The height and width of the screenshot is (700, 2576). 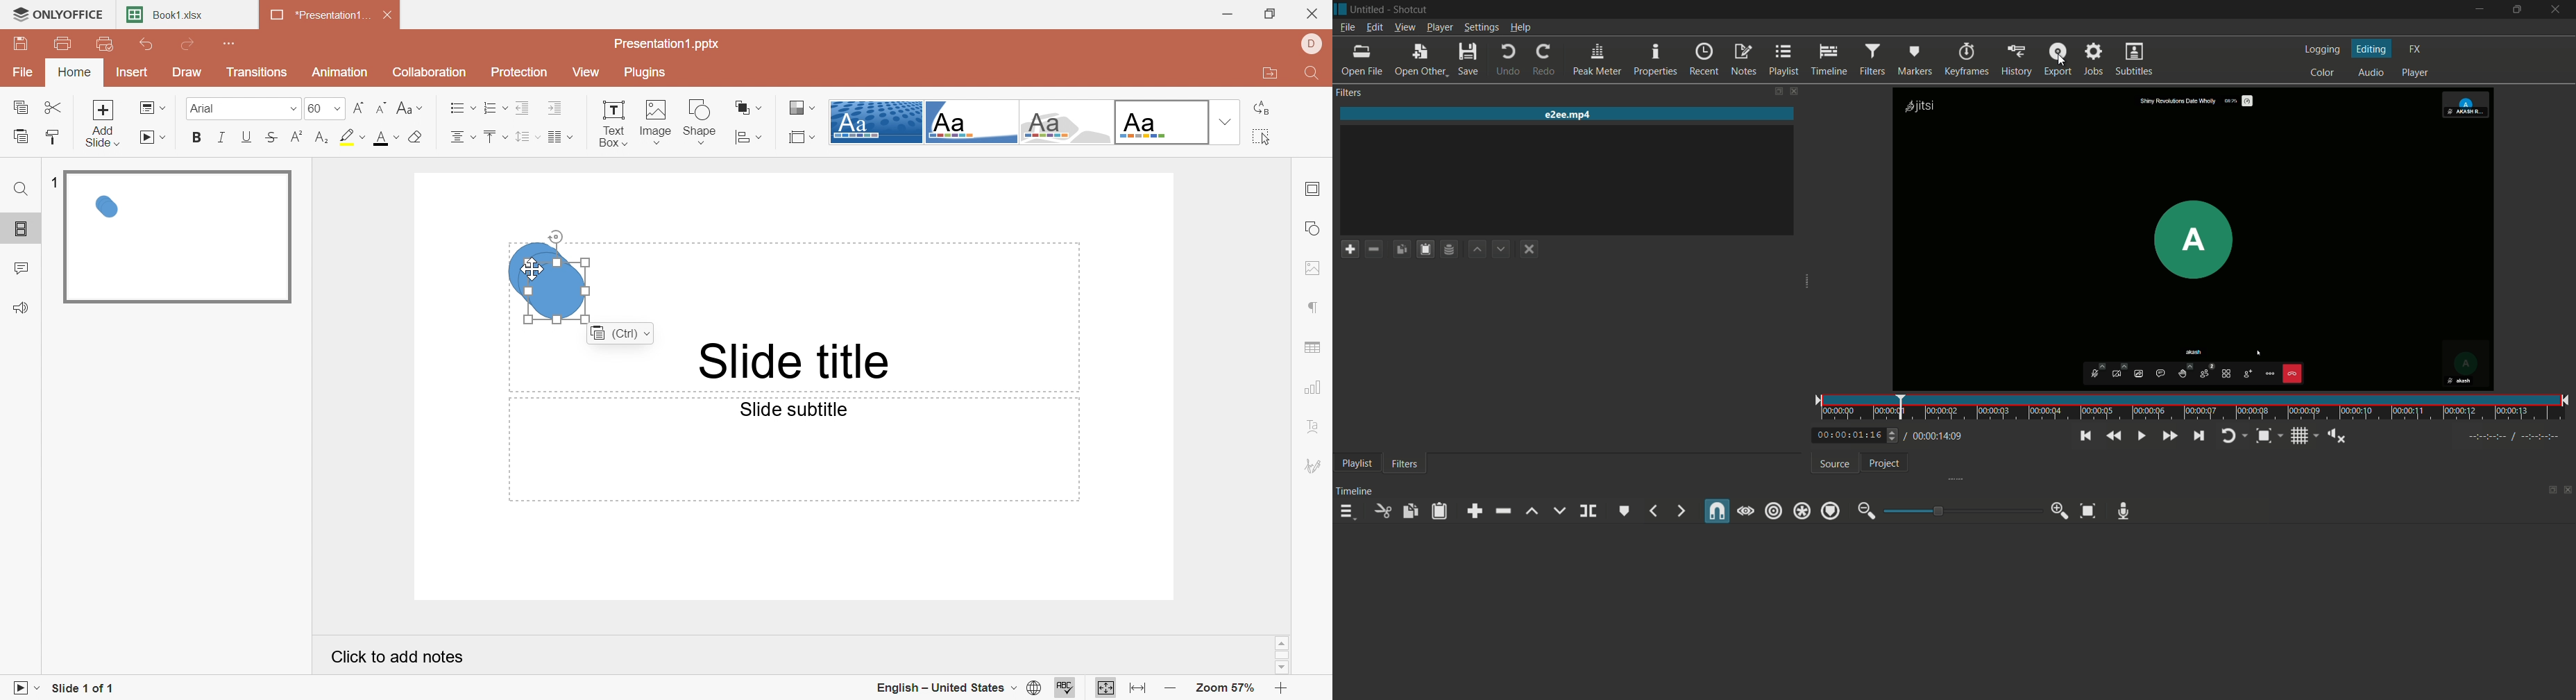 I want to click on playlist, so click(x=1783, y=61).